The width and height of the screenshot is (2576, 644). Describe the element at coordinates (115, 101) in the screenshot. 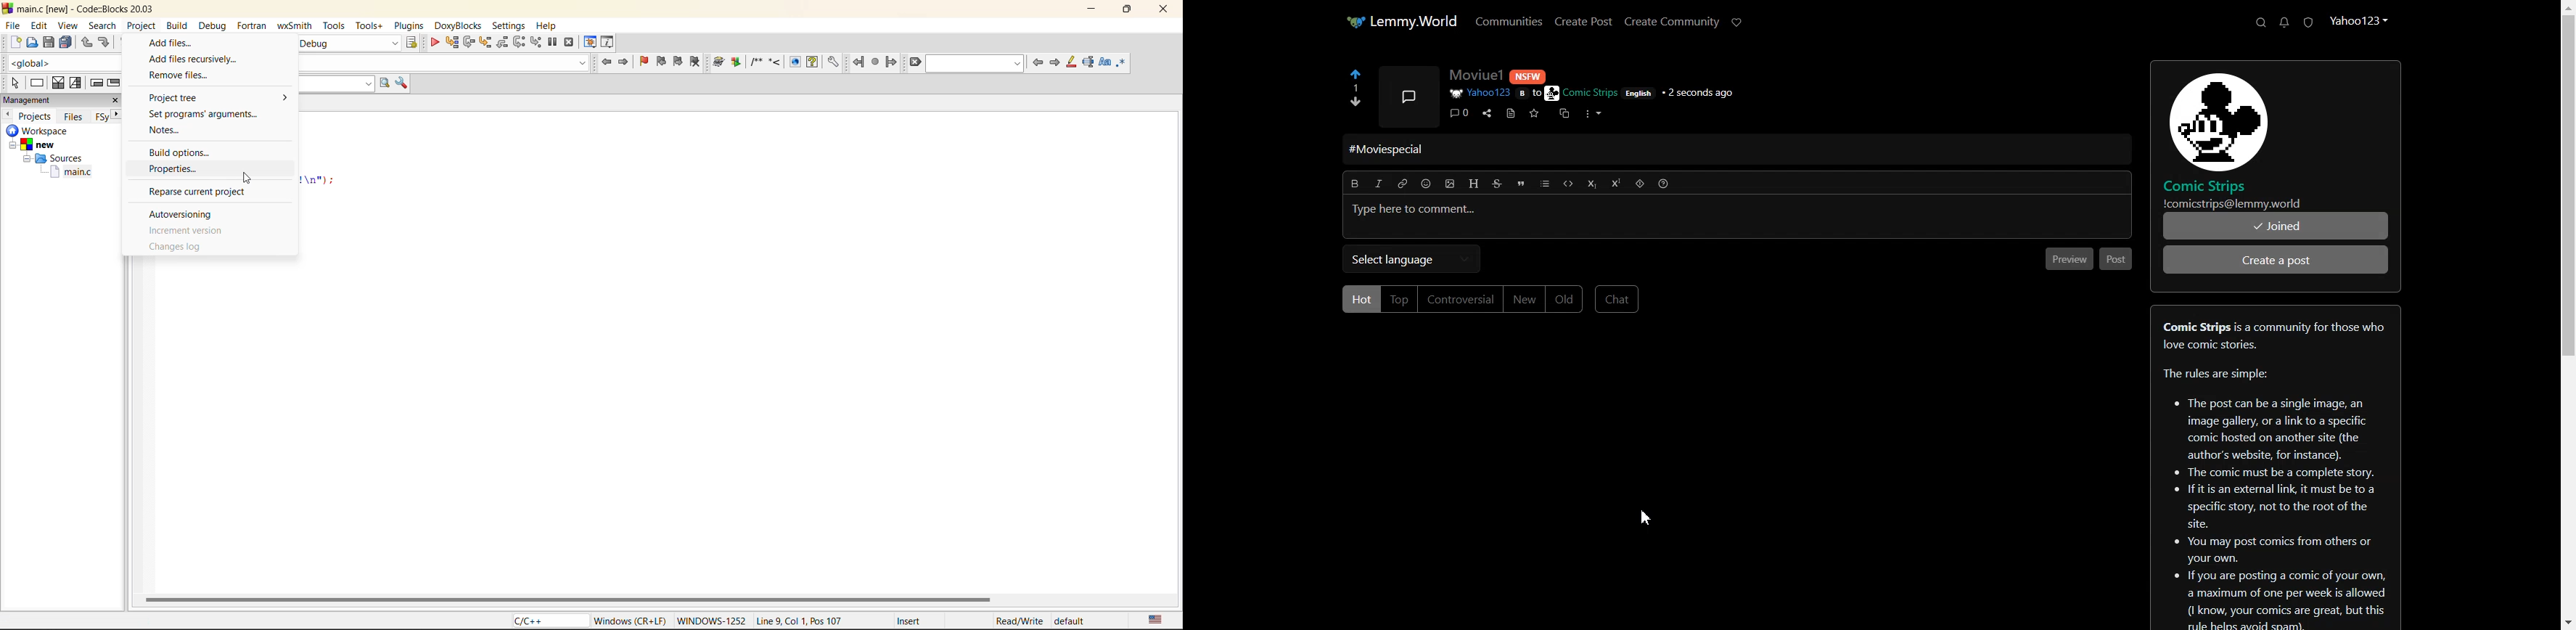

I see `close` at that location.